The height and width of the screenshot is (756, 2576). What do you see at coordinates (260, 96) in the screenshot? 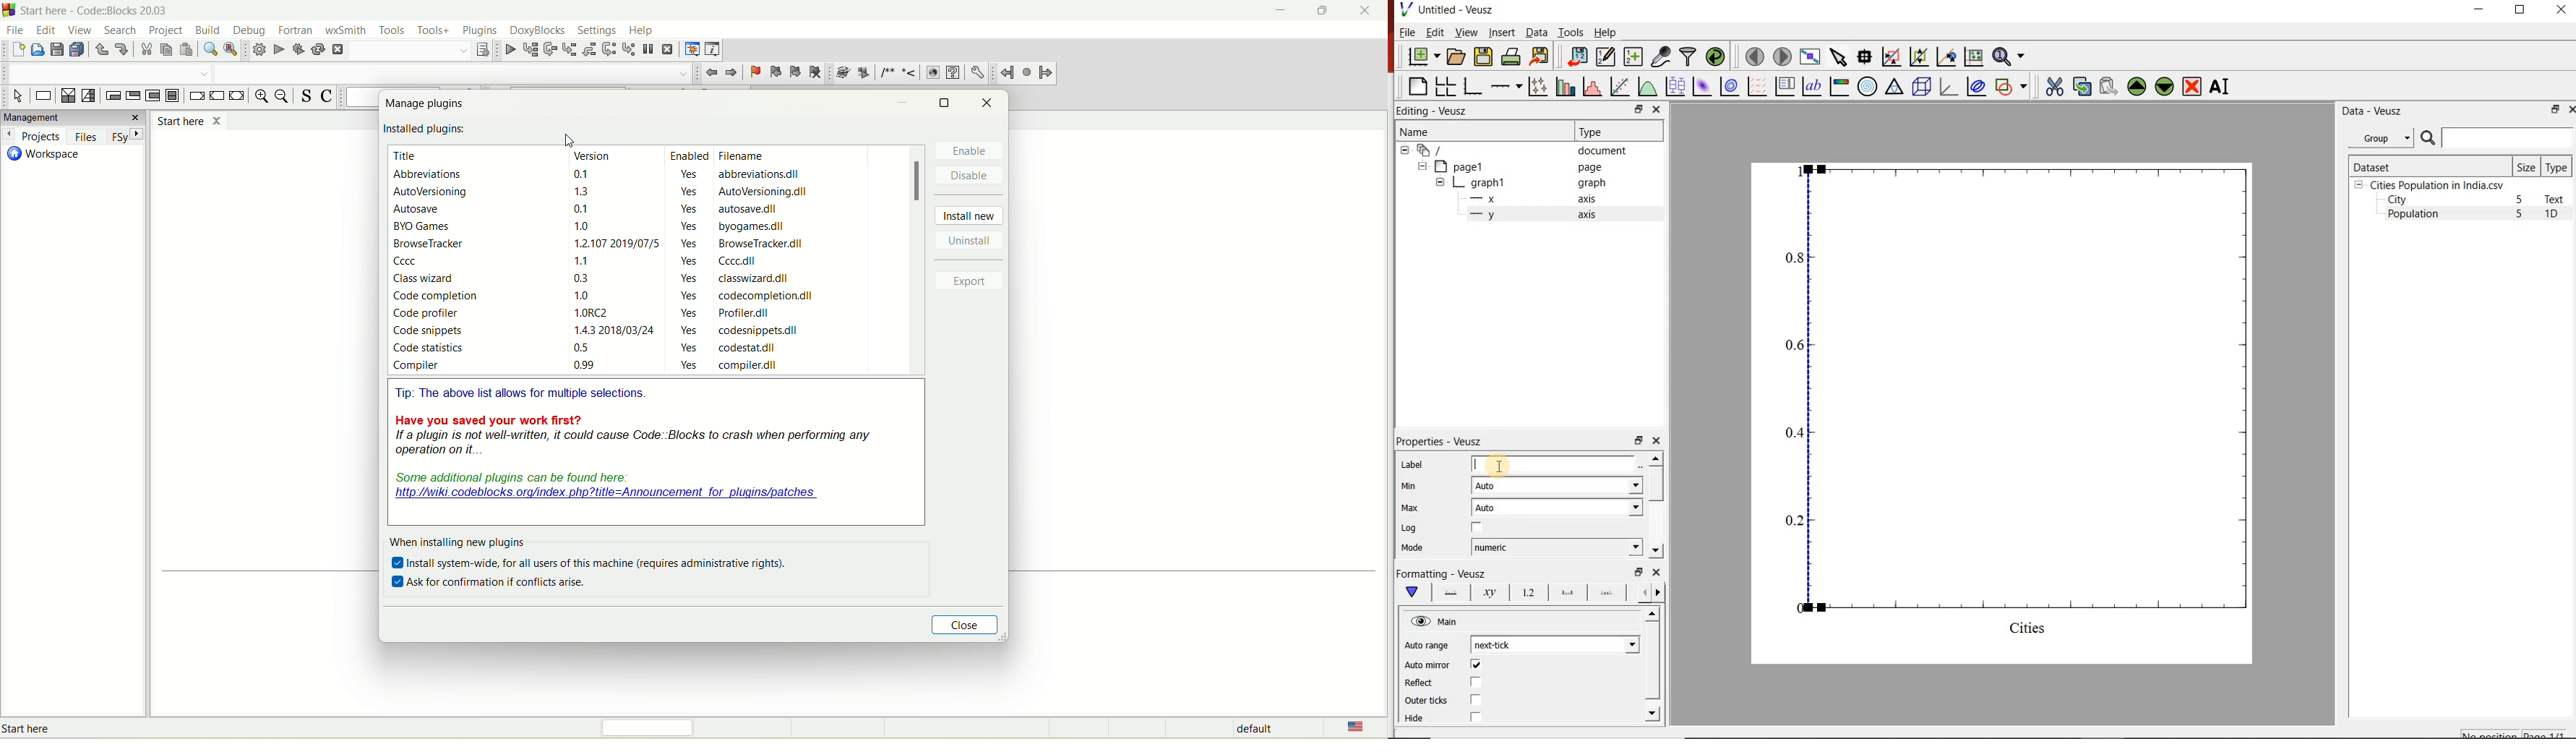
I see `zoom in` at bounding box center [260, 96].